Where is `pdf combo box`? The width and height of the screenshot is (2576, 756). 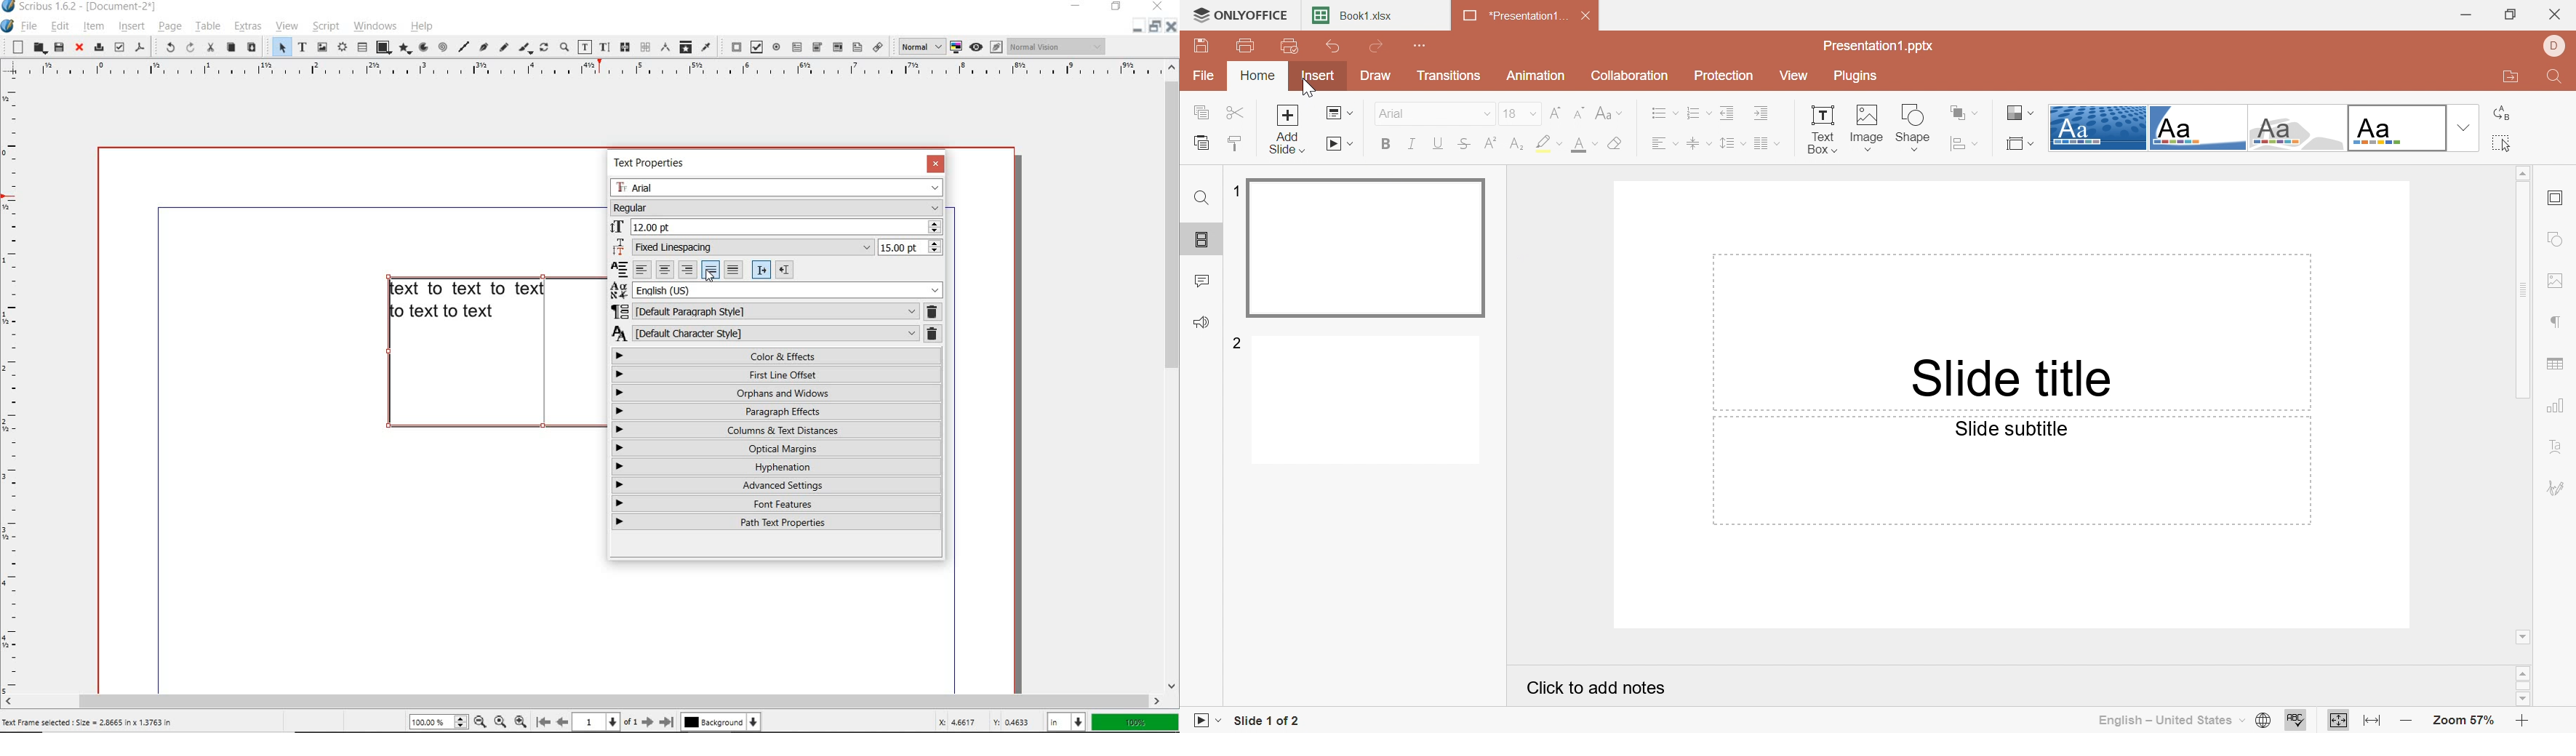 pdf combo box is located at coordinates (817, 47).